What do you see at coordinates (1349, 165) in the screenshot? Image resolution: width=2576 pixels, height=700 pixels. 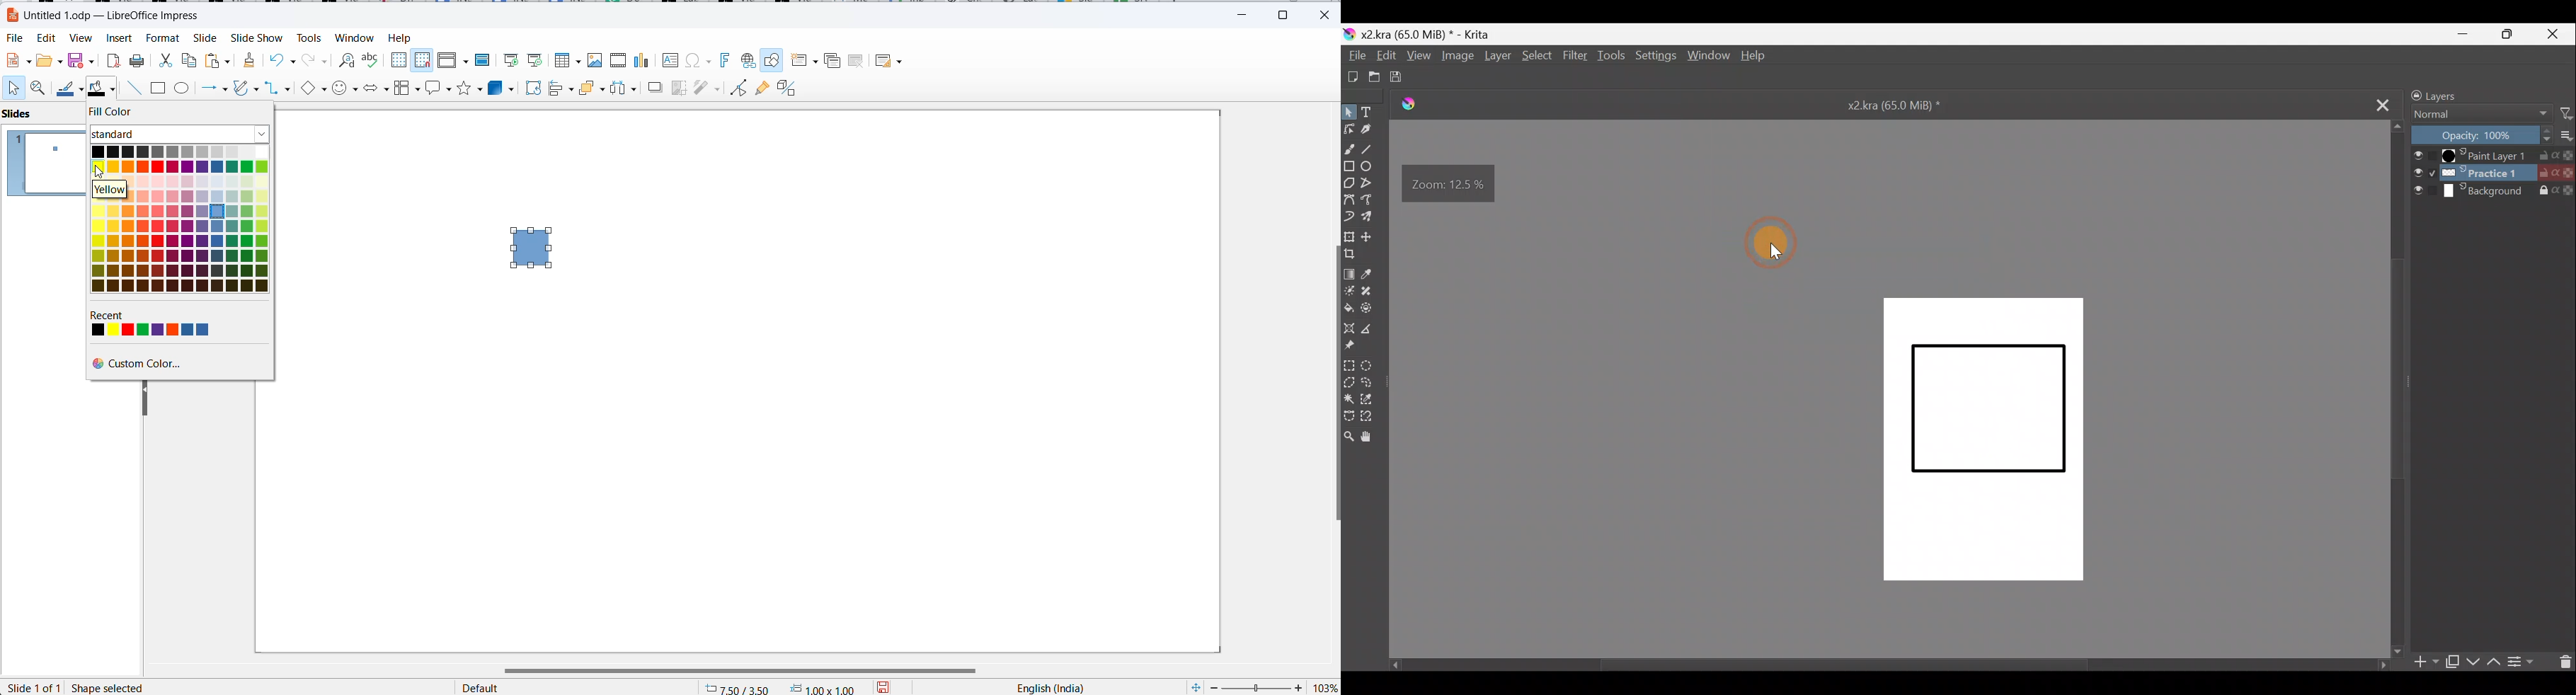 I see `Rectangle tool` at bounding box center [1349, 165].